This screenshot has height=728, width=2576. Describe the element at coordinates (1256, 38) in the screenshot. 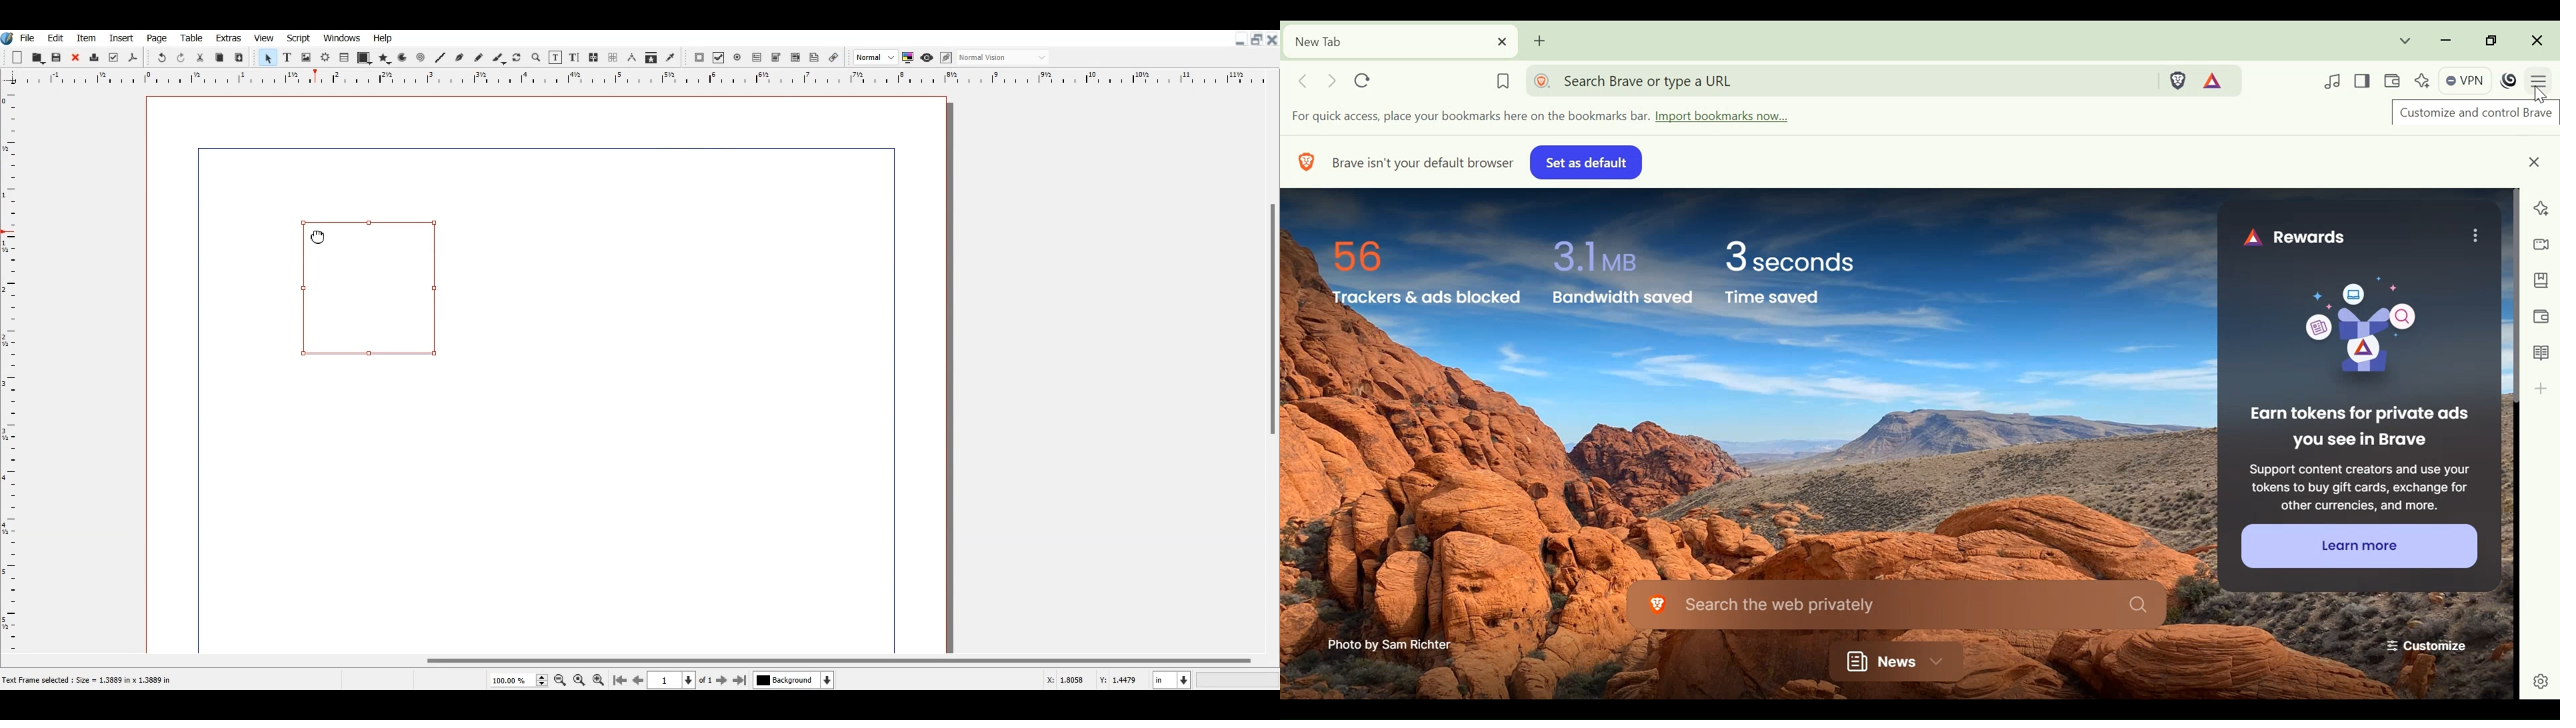

I see `Maximize` at that location.